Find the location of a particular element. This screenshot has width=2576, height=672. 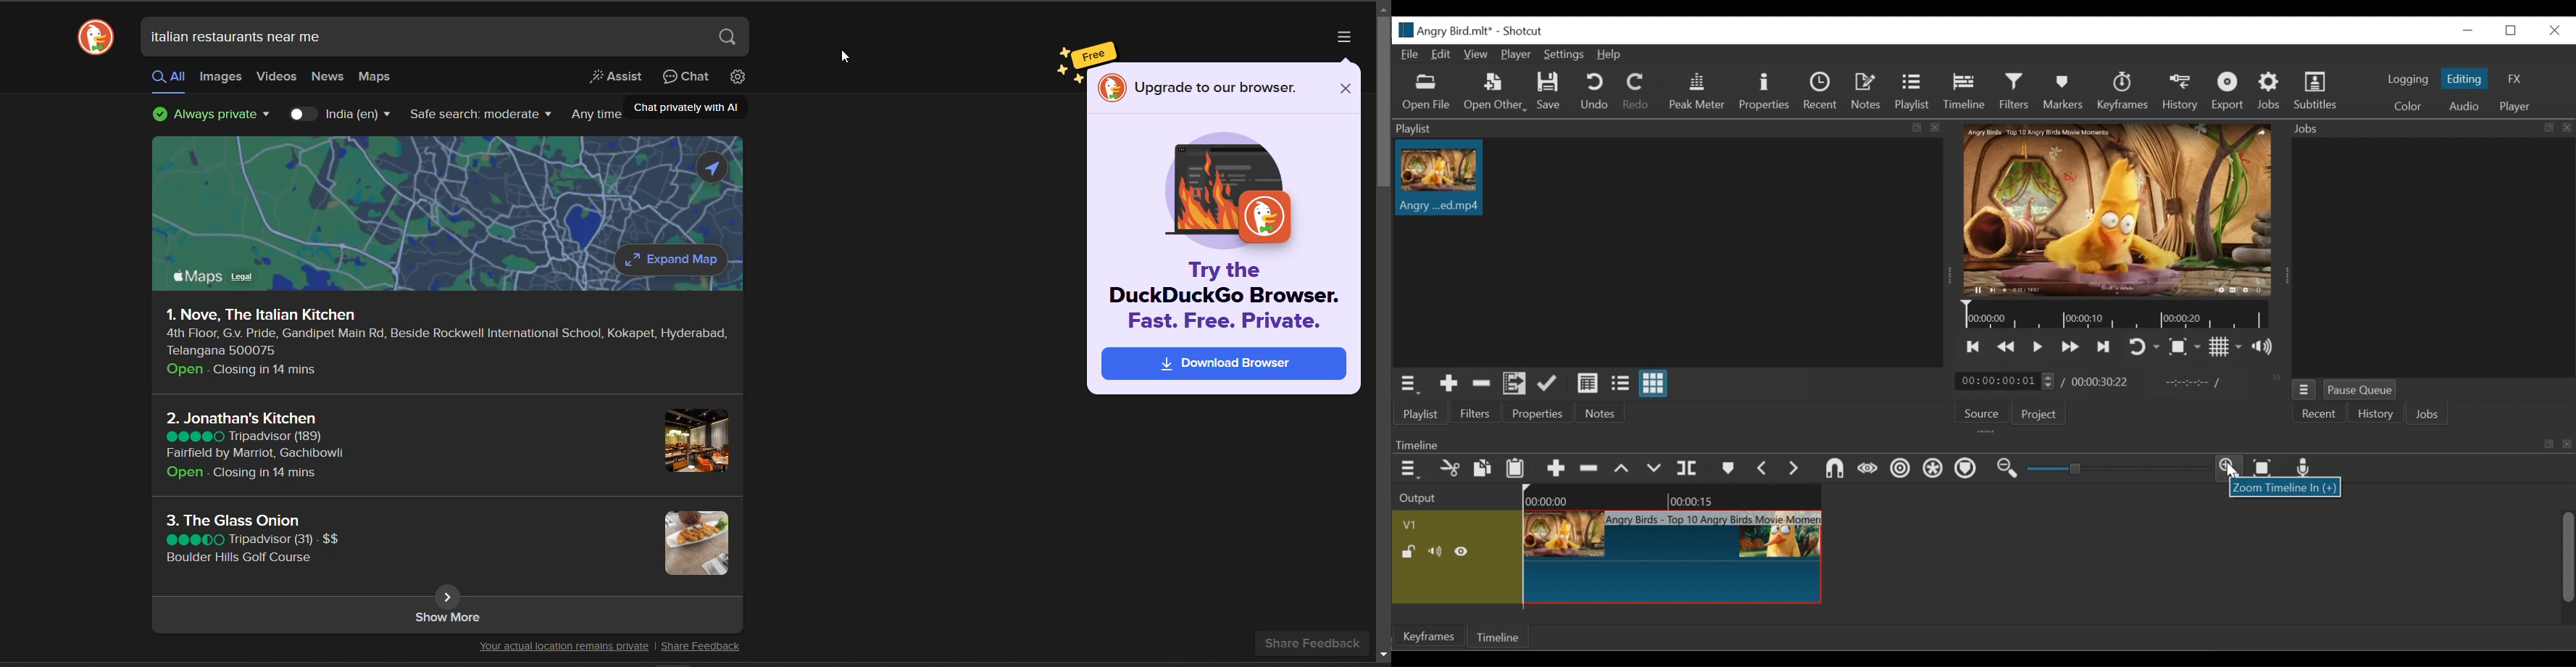

Source is located at coordinates (1983, 411).